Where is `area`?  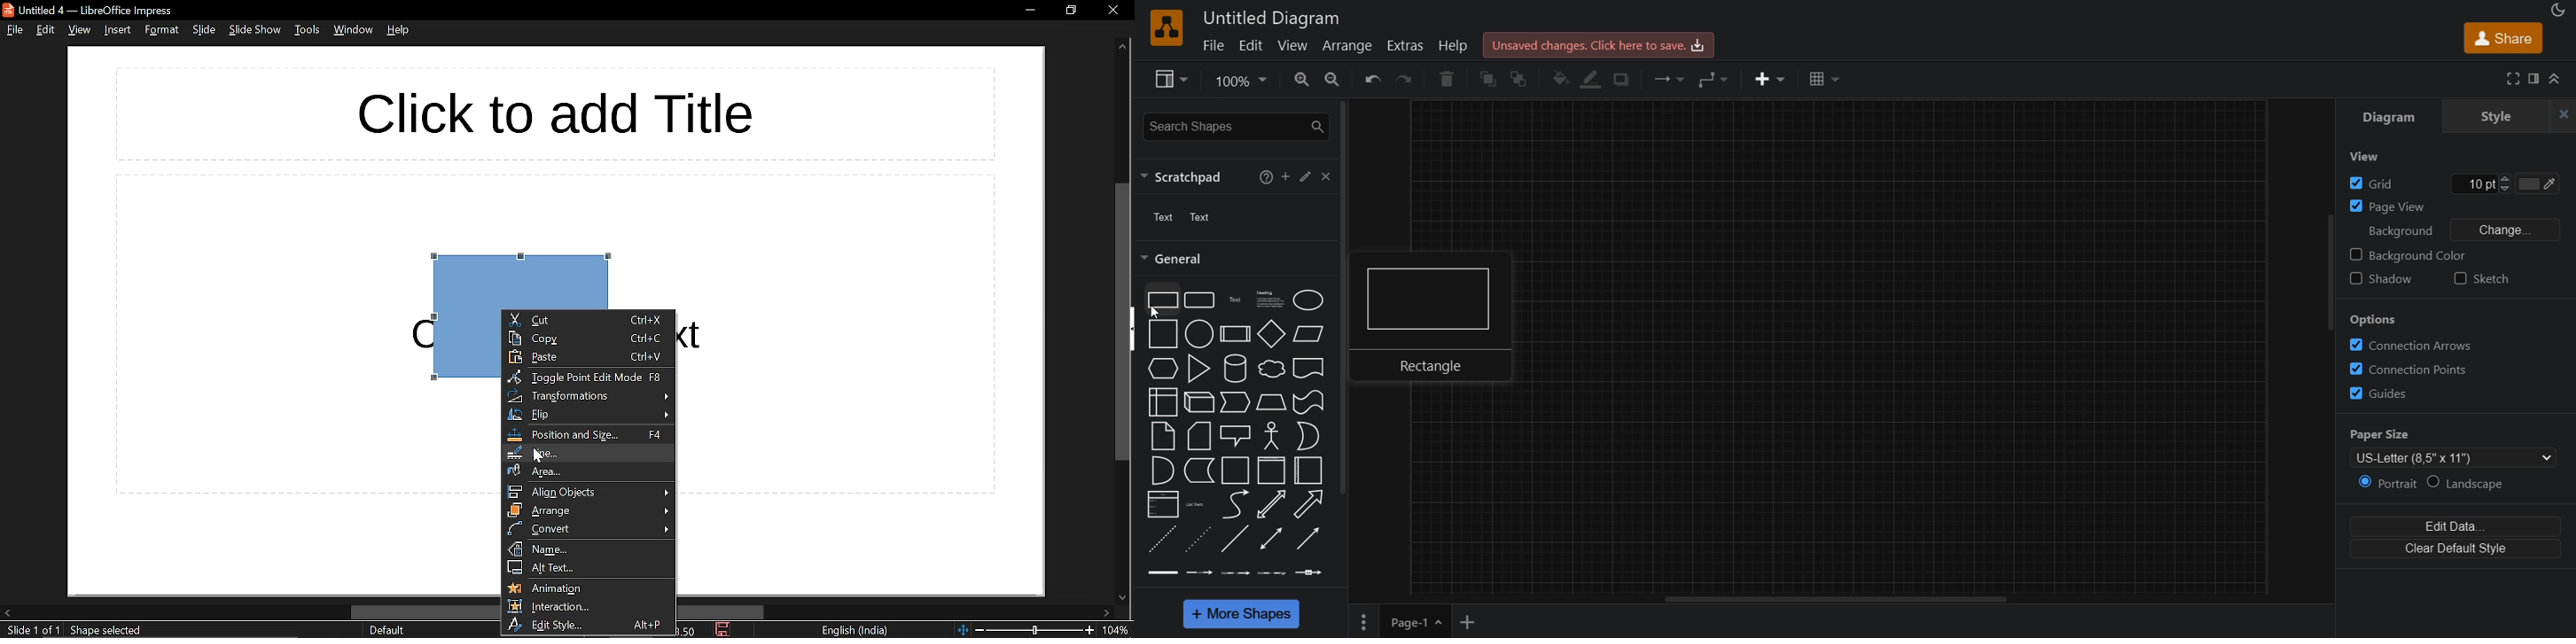
area is located at coordinates (589, 471).